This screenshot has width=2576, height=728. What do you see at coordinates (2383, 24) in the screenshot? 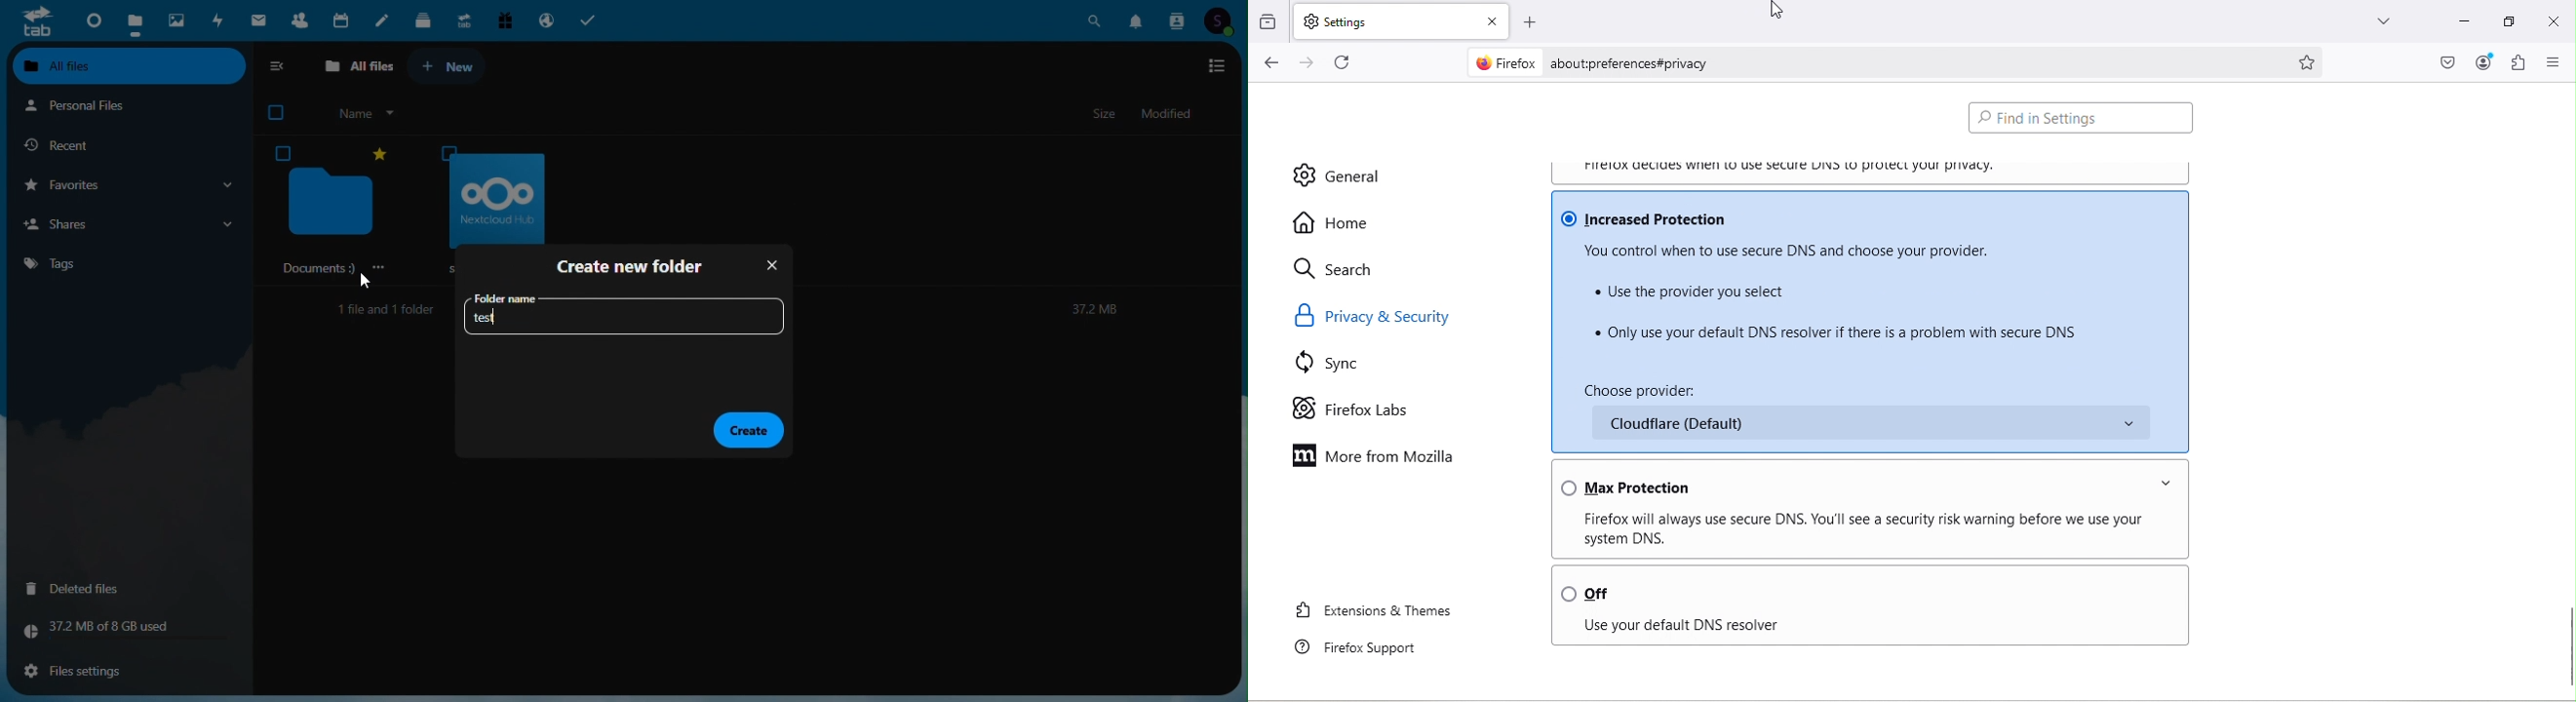
I see `List all tabs` at bounding box center [2383, 24].